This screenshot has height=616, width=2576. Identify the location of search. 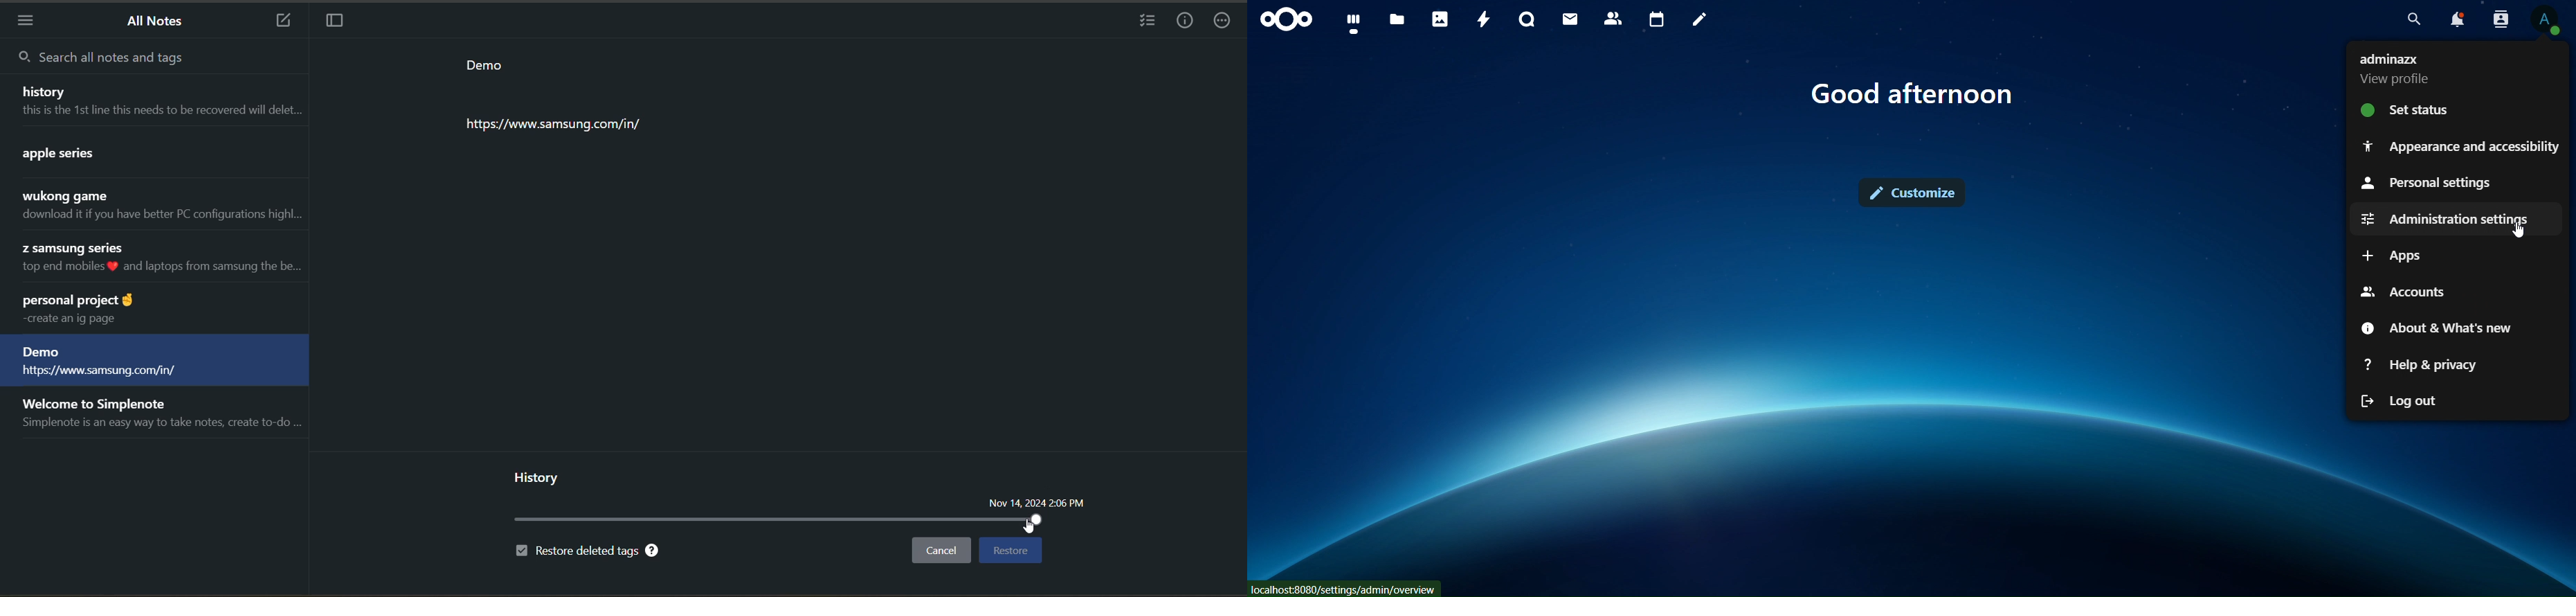
(2415, 19).